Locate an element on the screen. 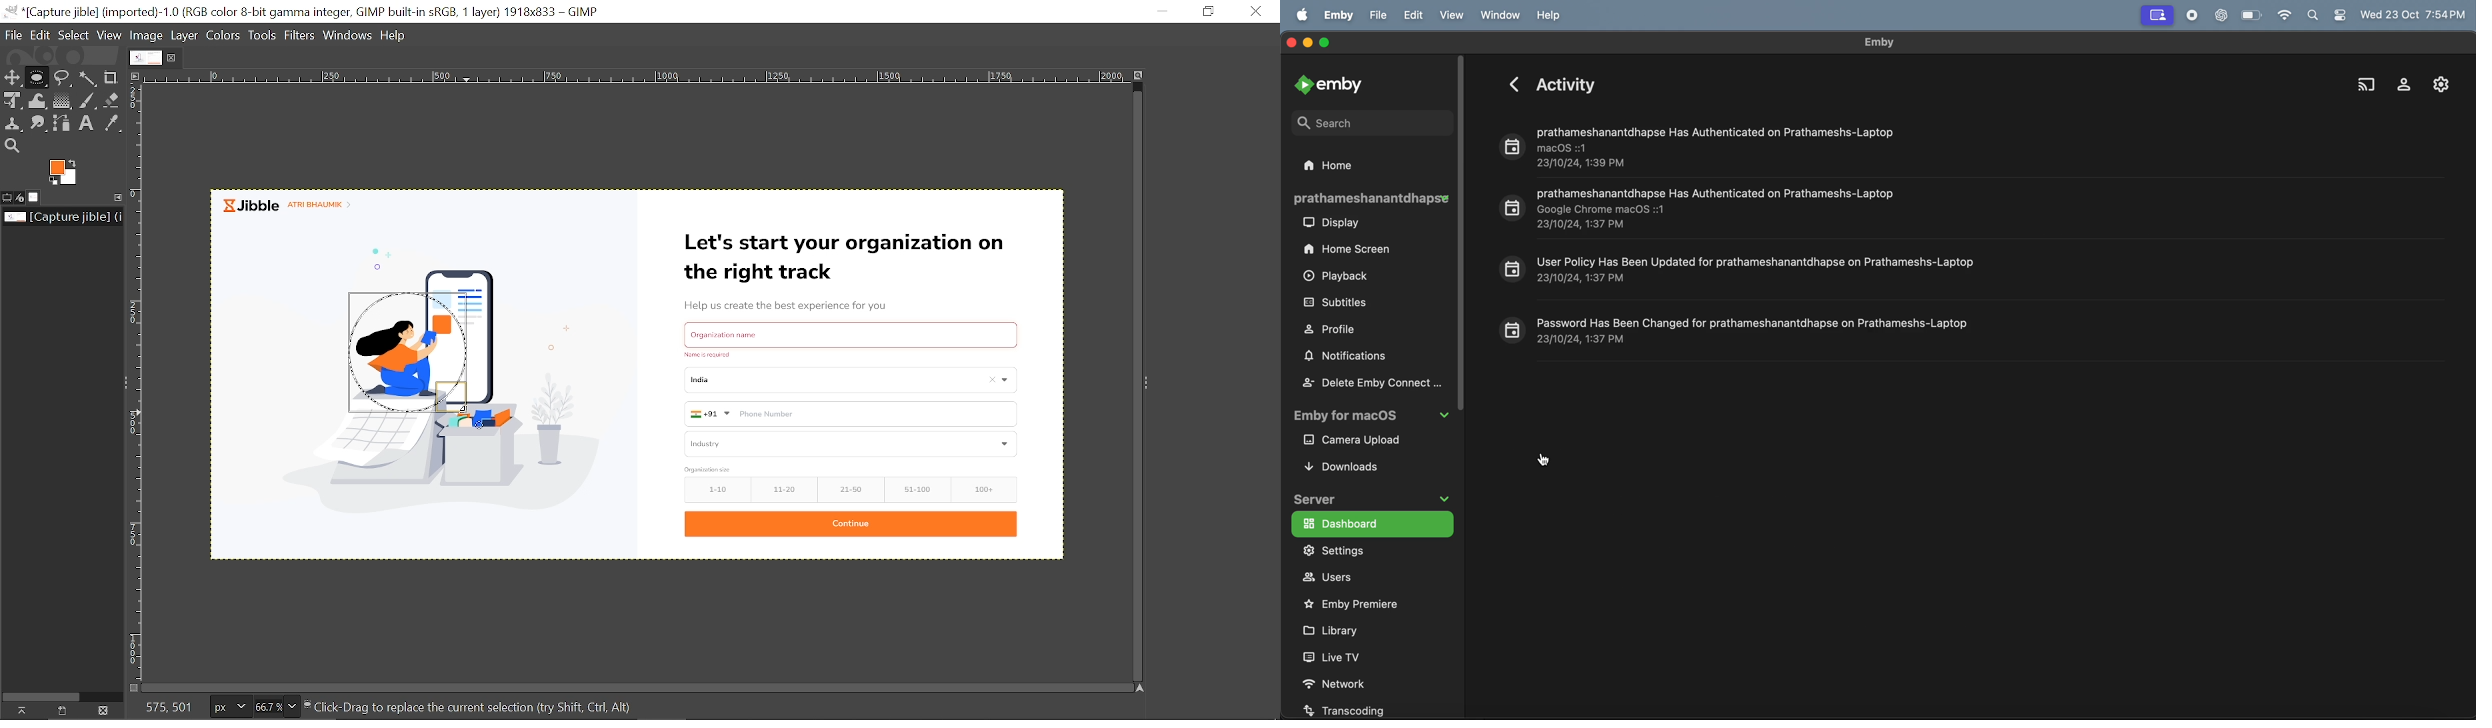 The image size is (2492, 728). Delete this image is located at coordinates (106, 710).